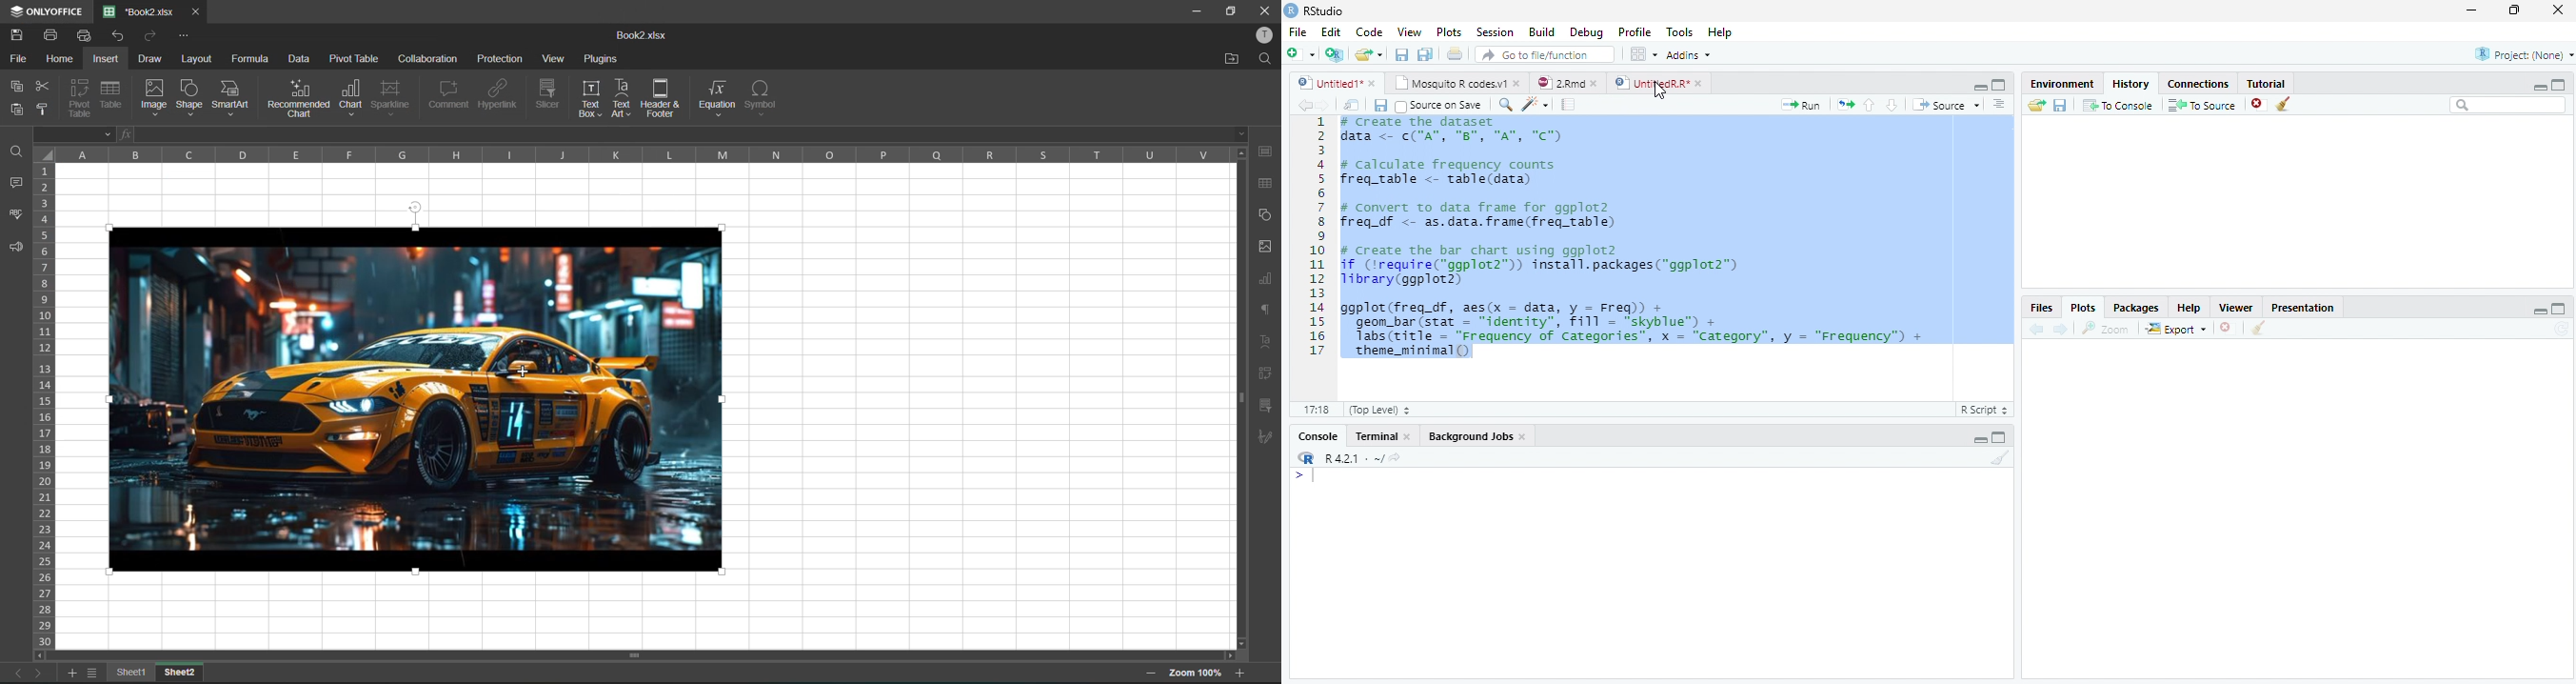 This screenshot has height=700, width=2576. What do you see at coordinates (1294, 474) in the screenshot?
I see `>` at bounding box center [1294, 474].